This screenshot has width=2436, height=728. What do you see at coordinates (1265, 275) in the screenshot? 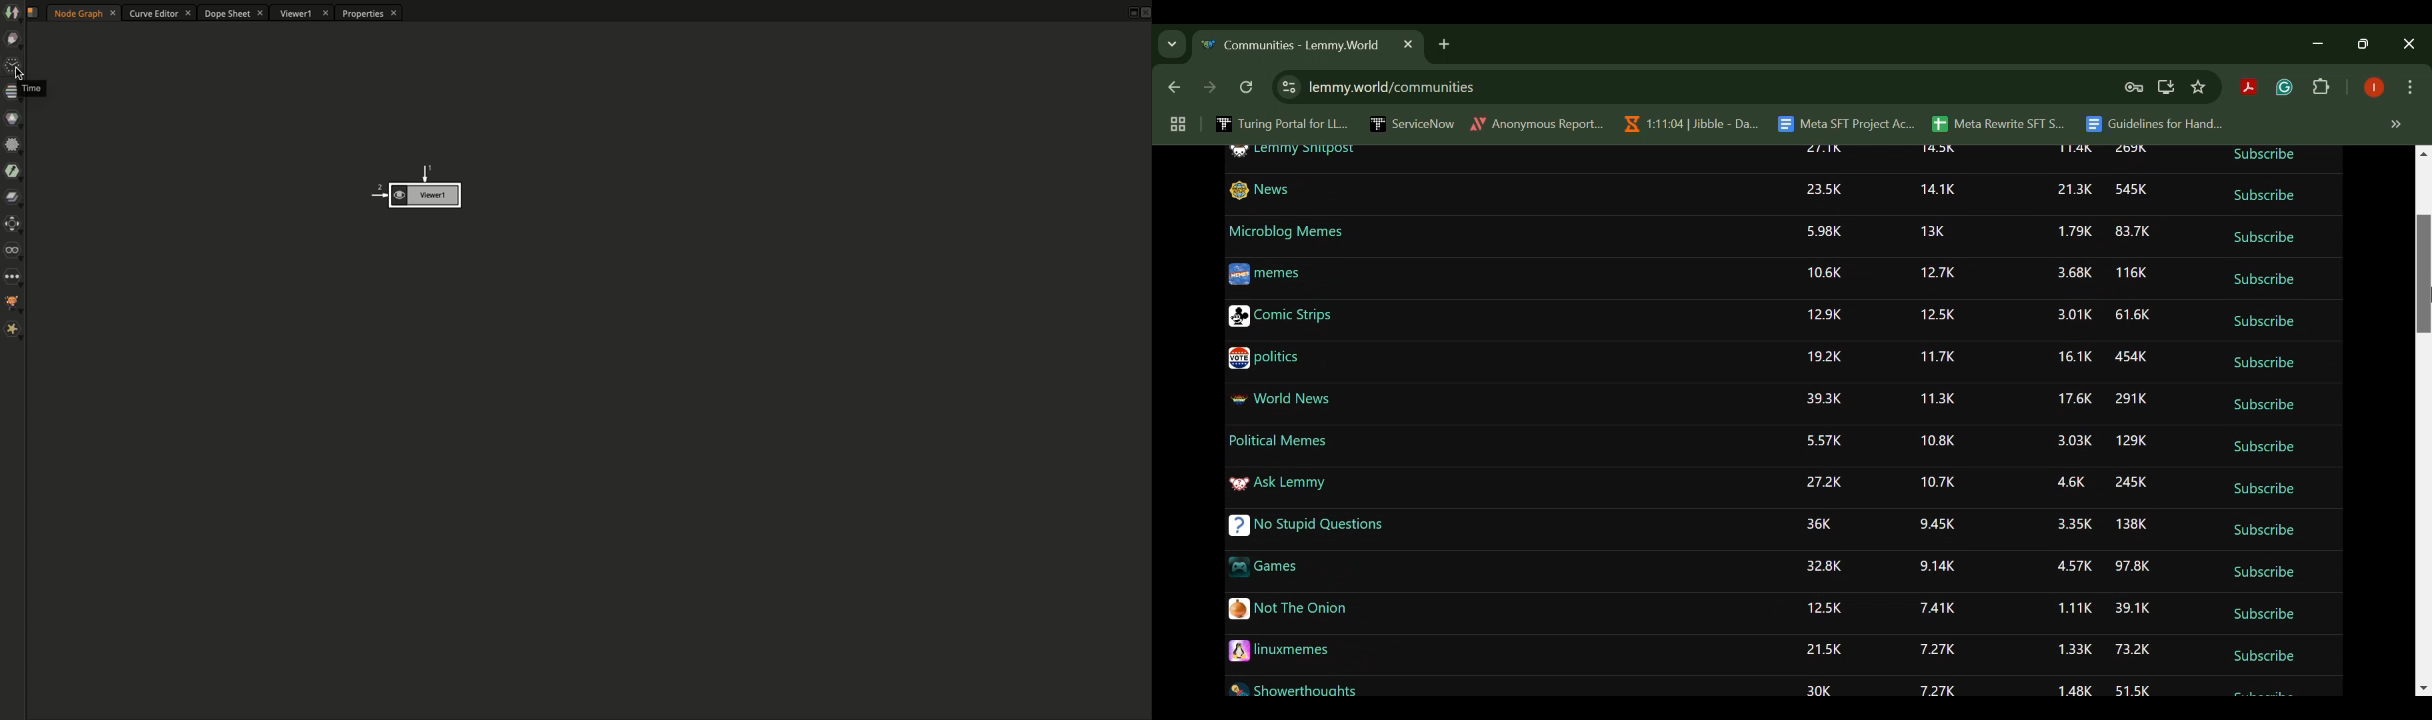
I see `memes` at bounding box center [1265, 275].